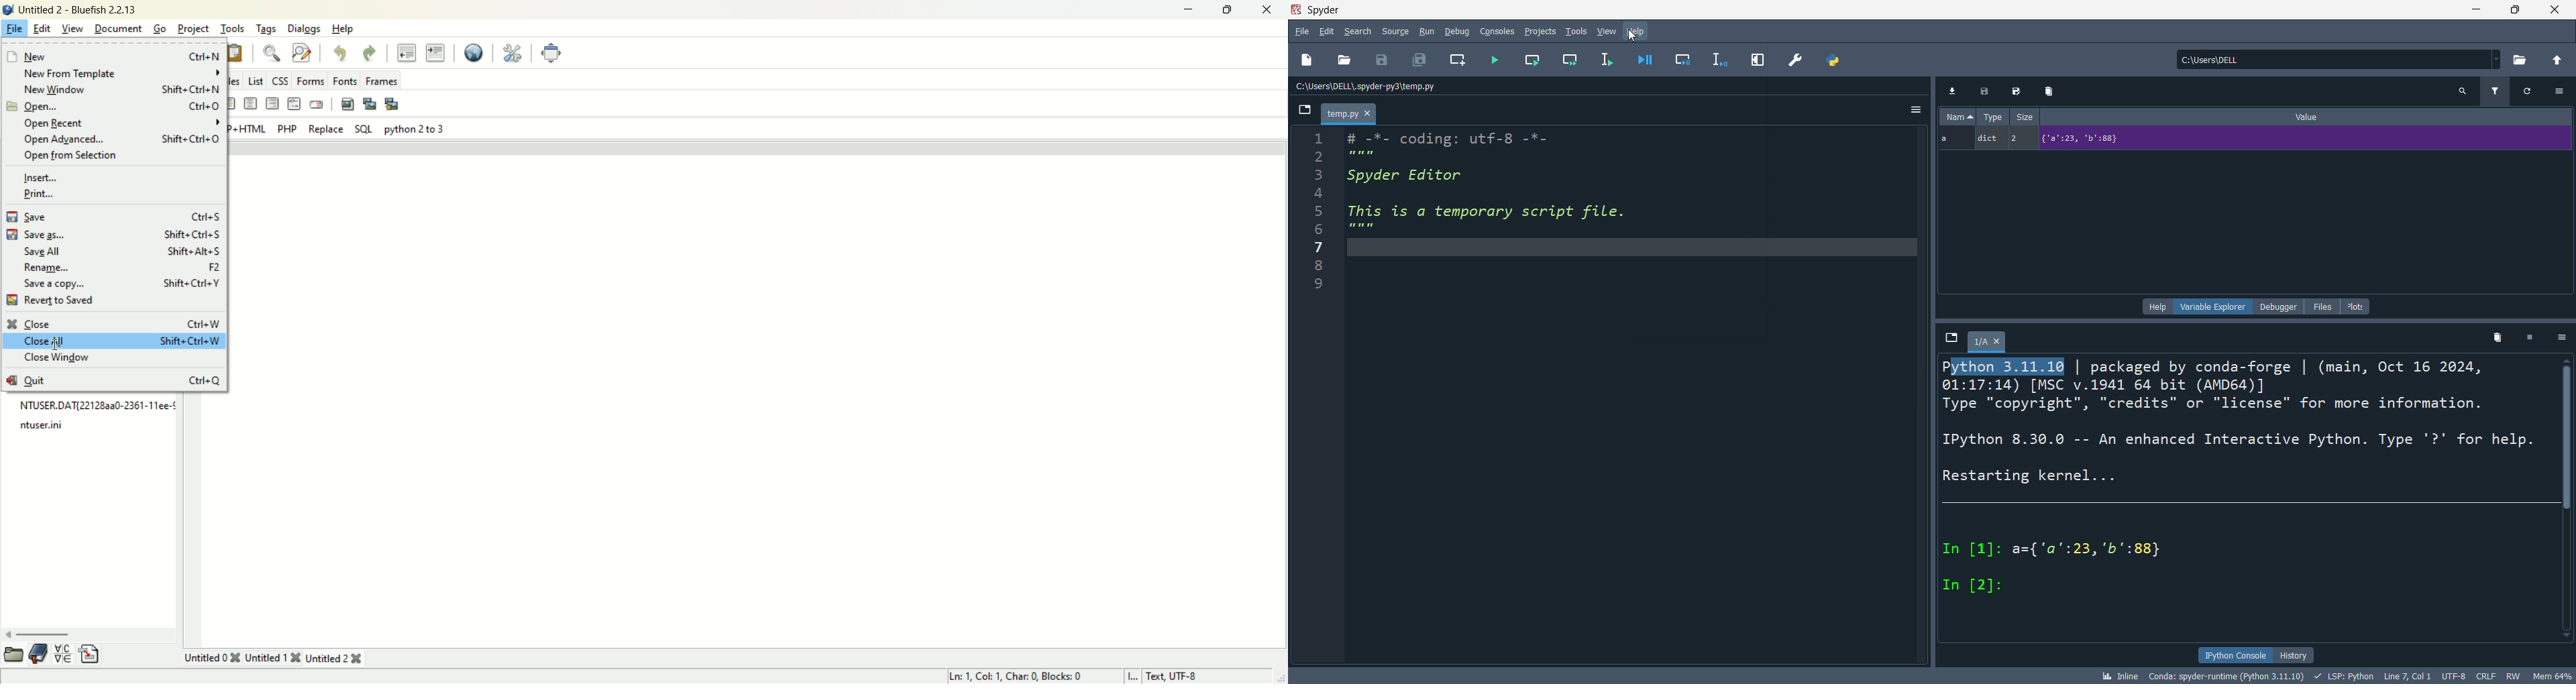 This screenshot has height=700, width=2576. I want to click on run, so click(1425, 32).